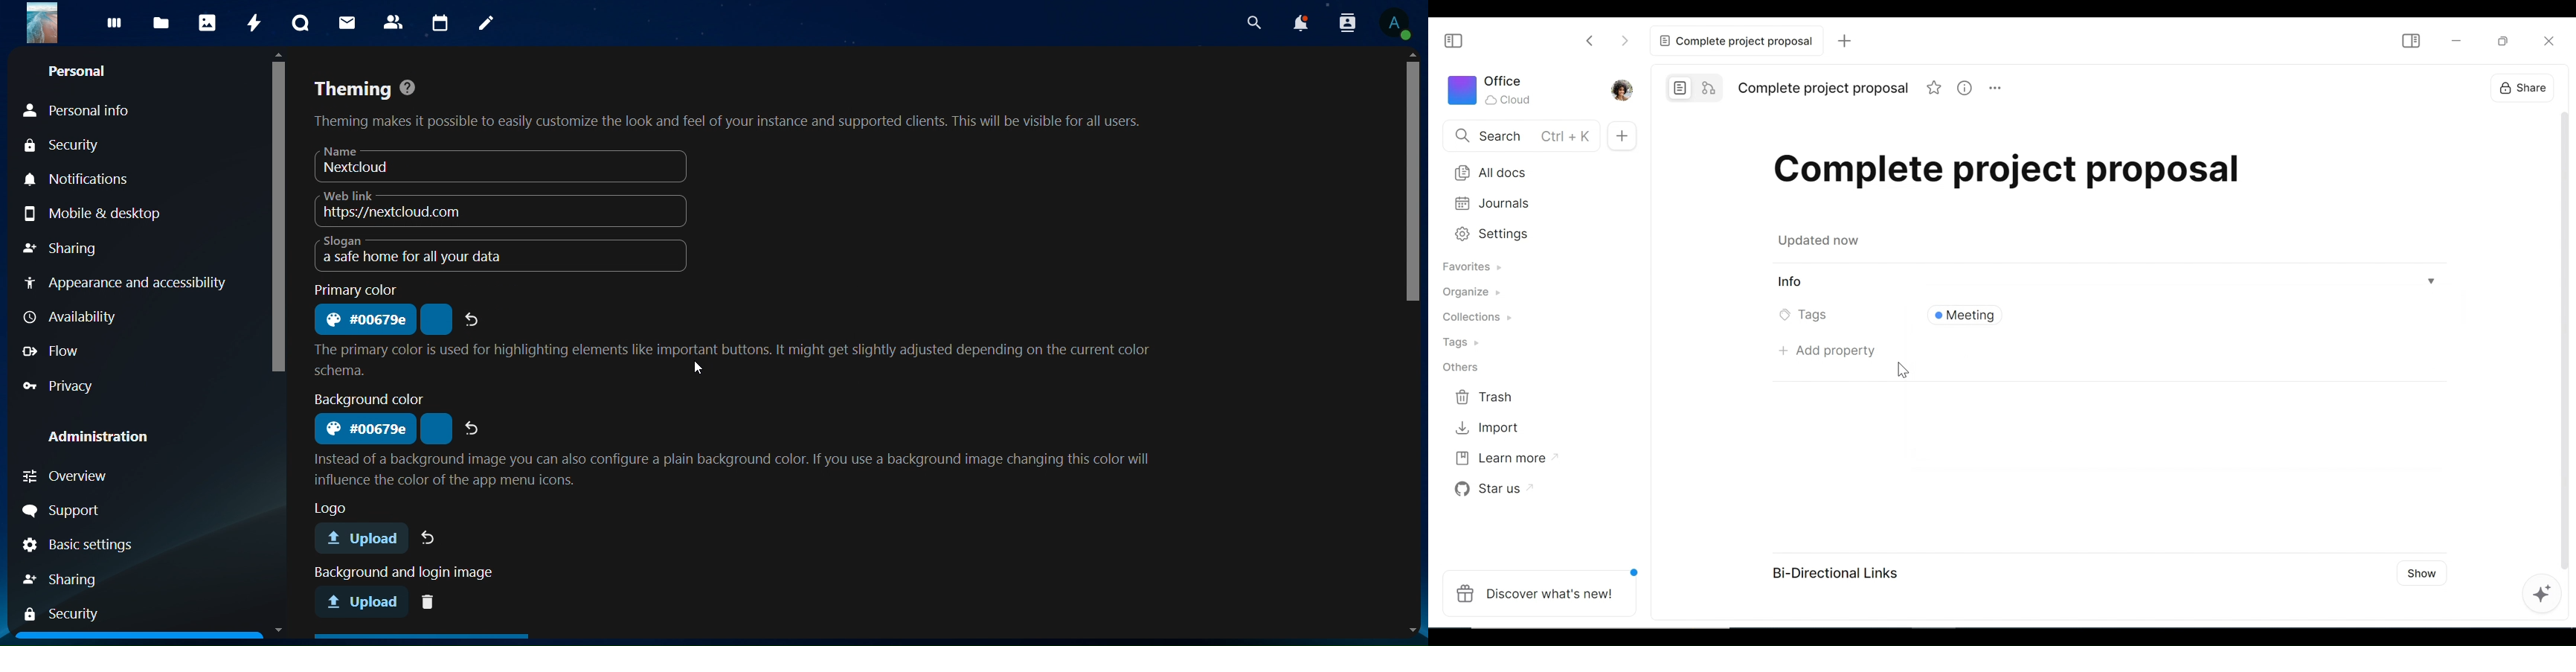 The height and width of the screenshot is (672, 2576). What do you see at coordinates (39, 24) in the screenshot?
I see `logo` at bounding box center [39, 24].